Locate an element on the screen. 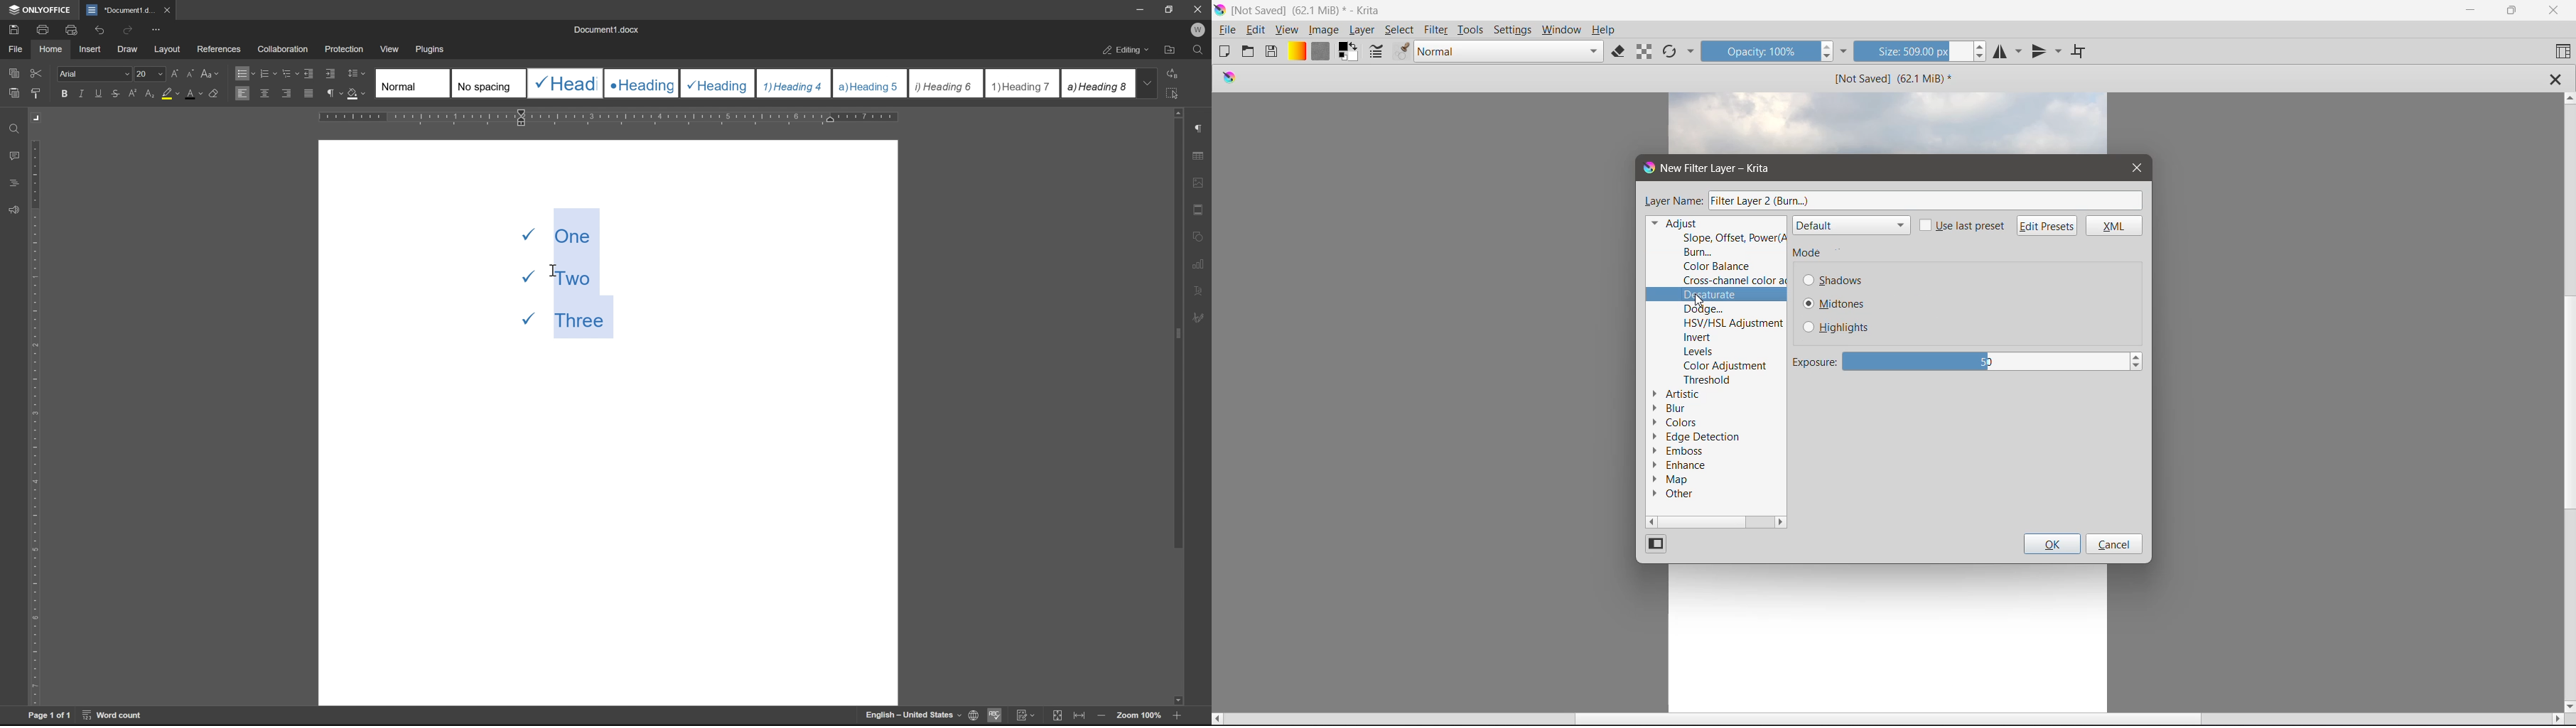  print preview is located at coordinates (73, 30).